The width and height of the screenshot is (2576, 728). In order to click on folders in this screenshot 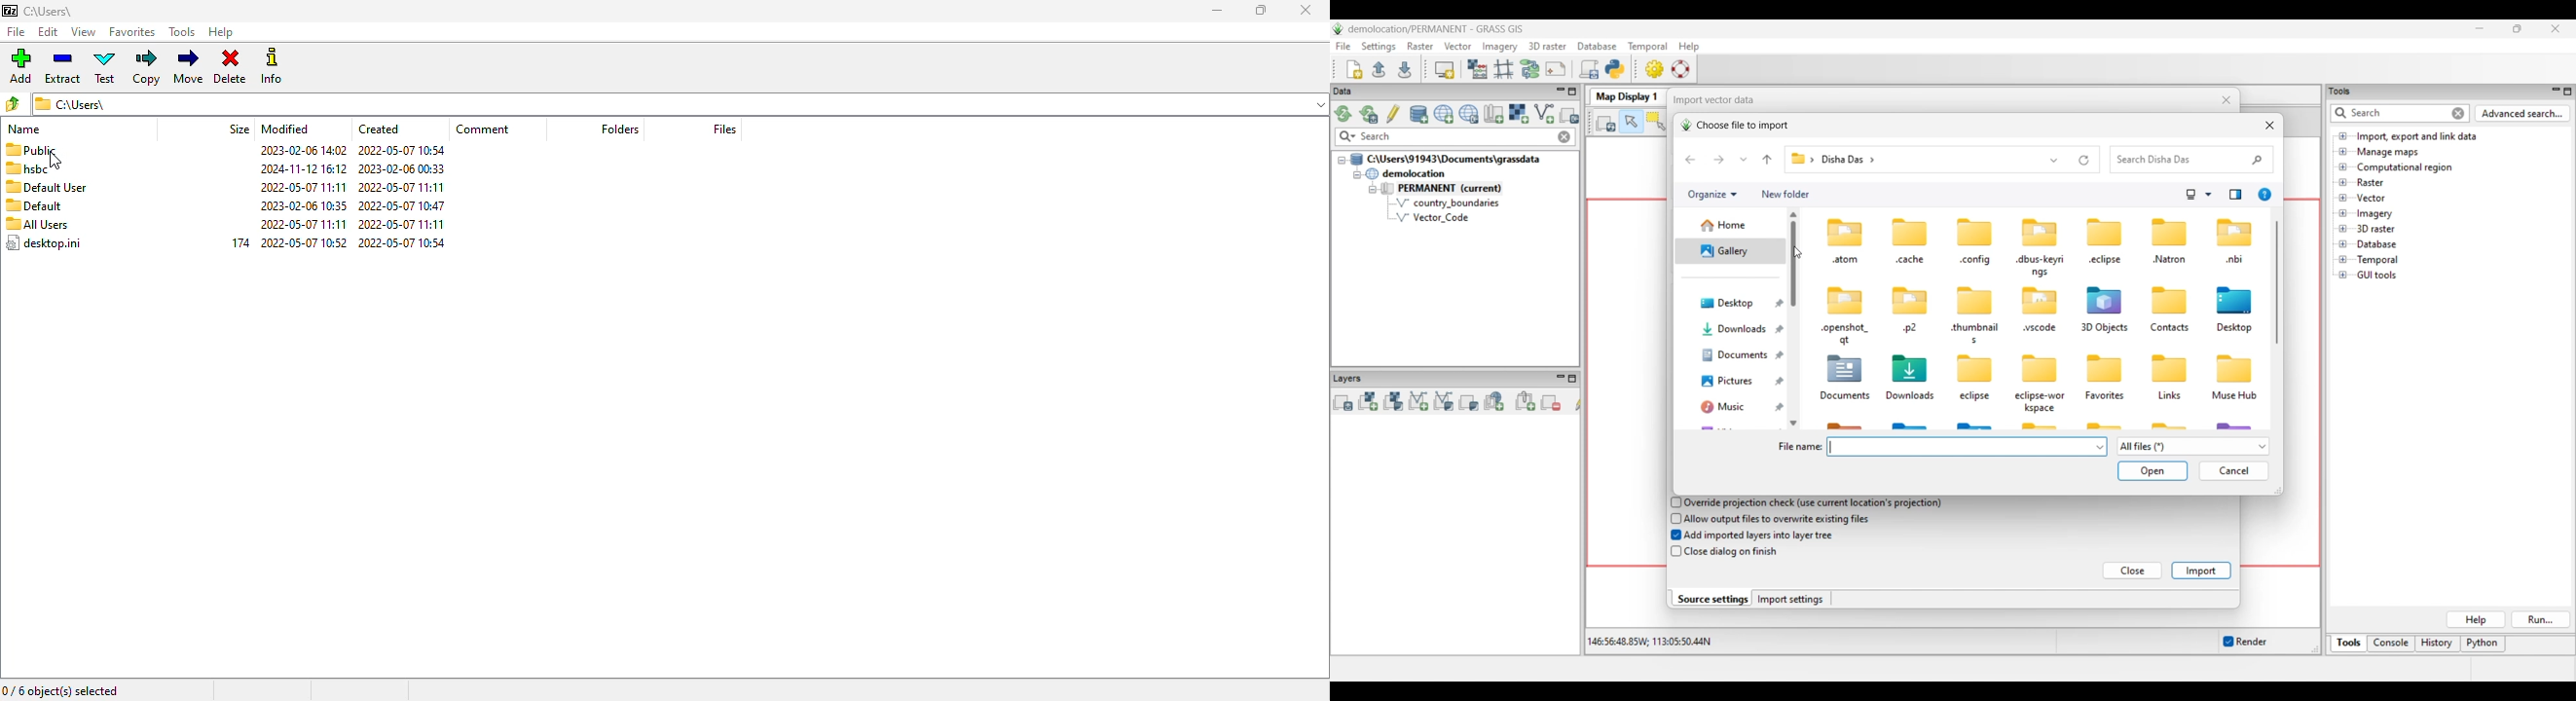, I will do `click(620, 129)`.